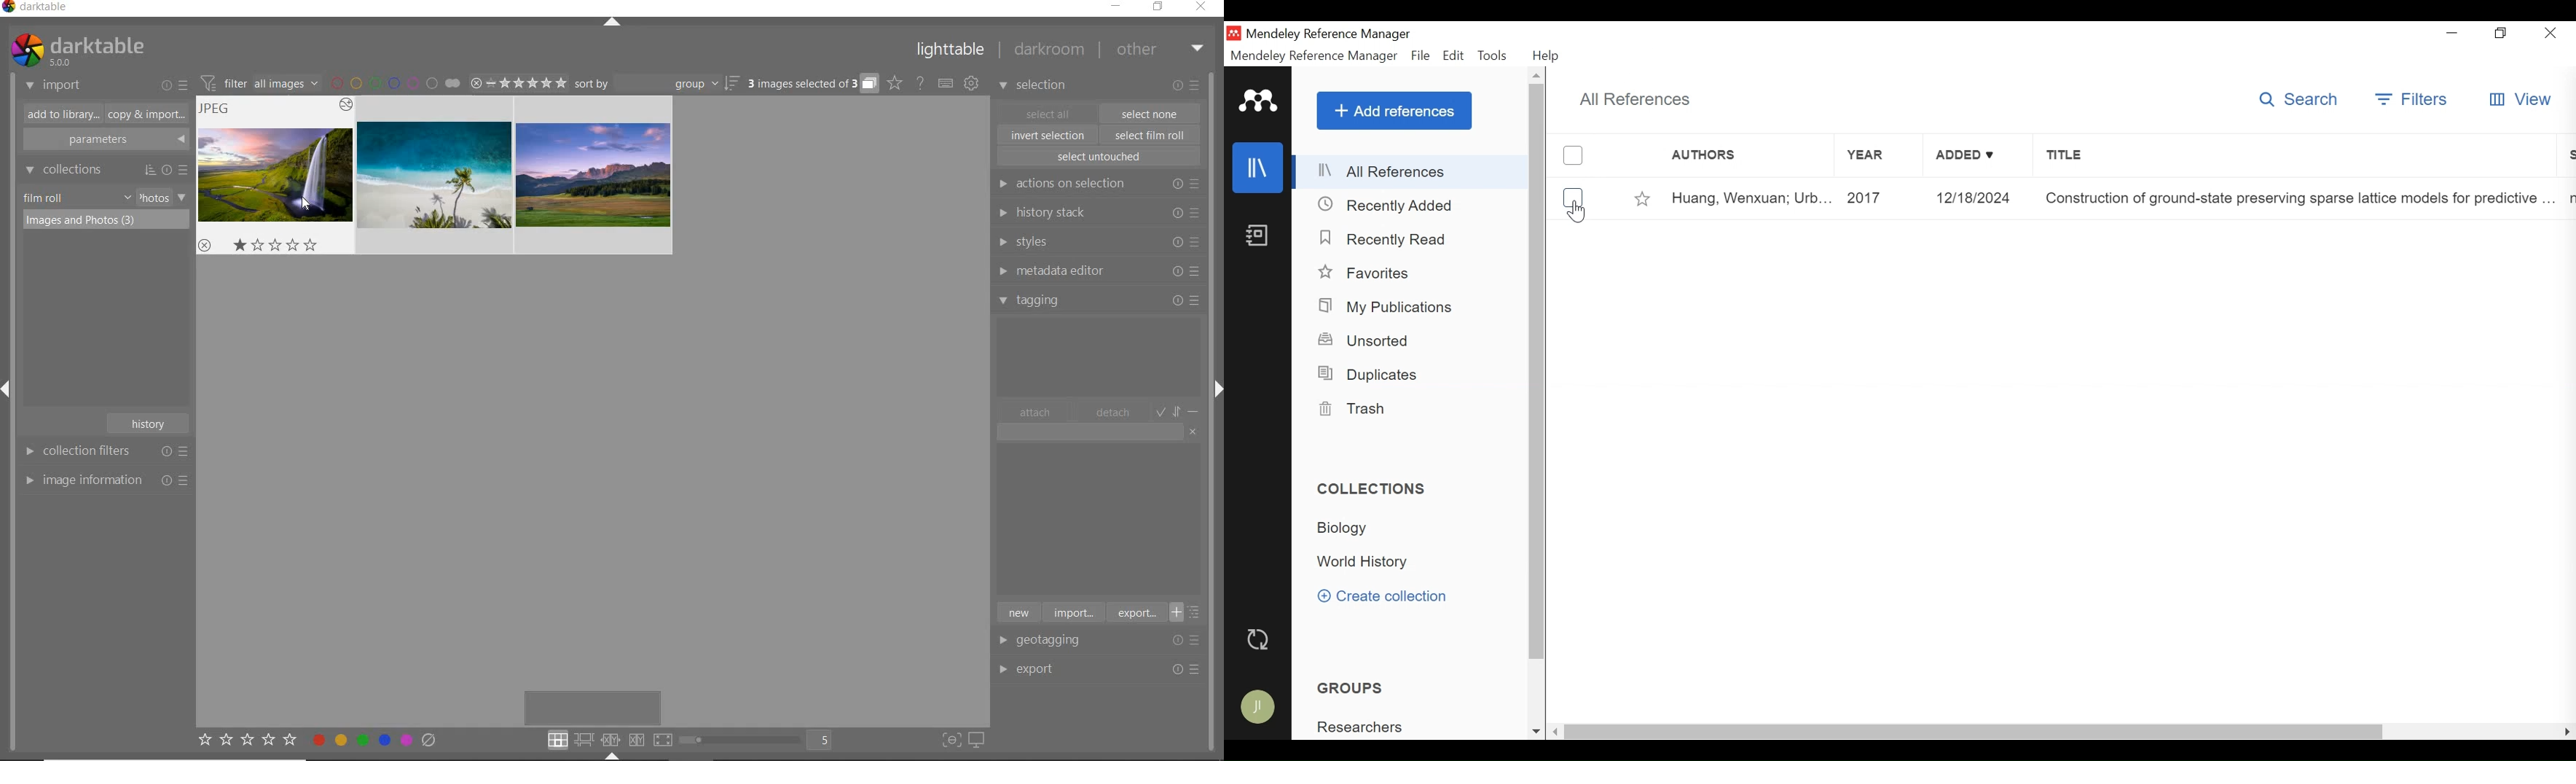 This screenshot has height=784, width=2576. Describe the element at coordinates (1049, 135) in the screenshot. I see `invert selection` at that location.